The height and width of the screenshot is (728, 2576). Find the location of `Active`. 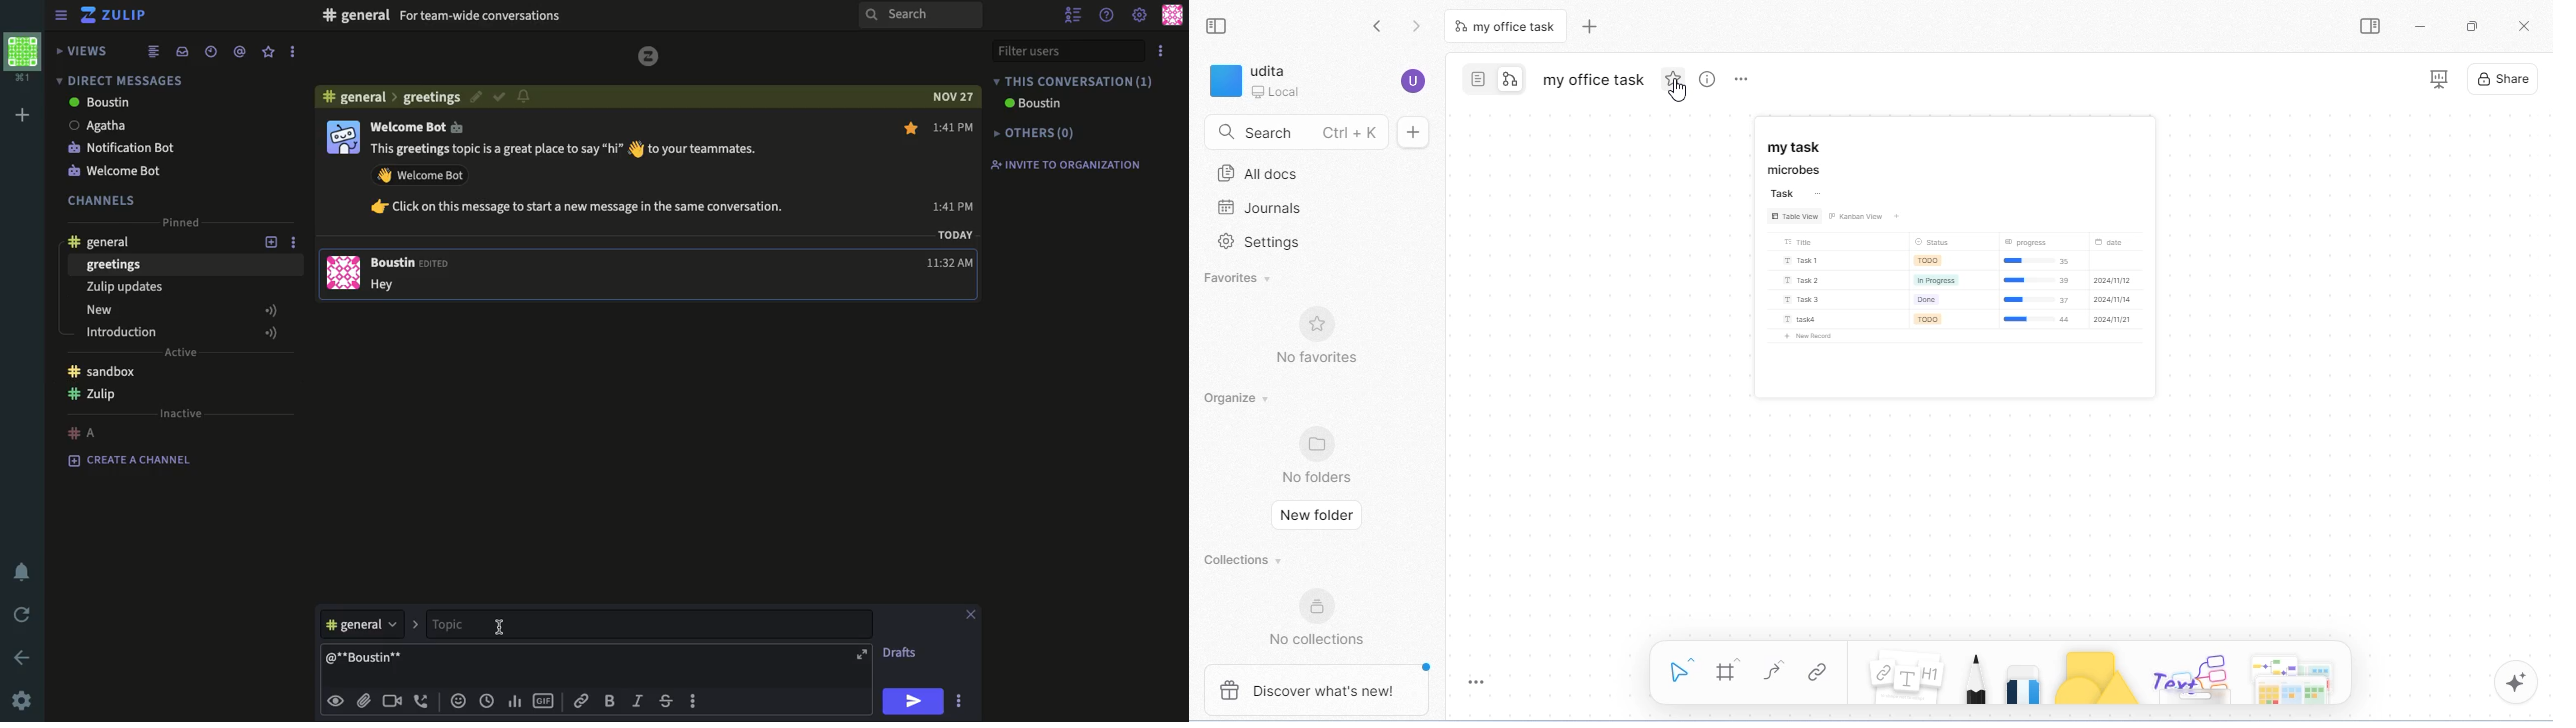

Active is located at coordinates (187, 351).